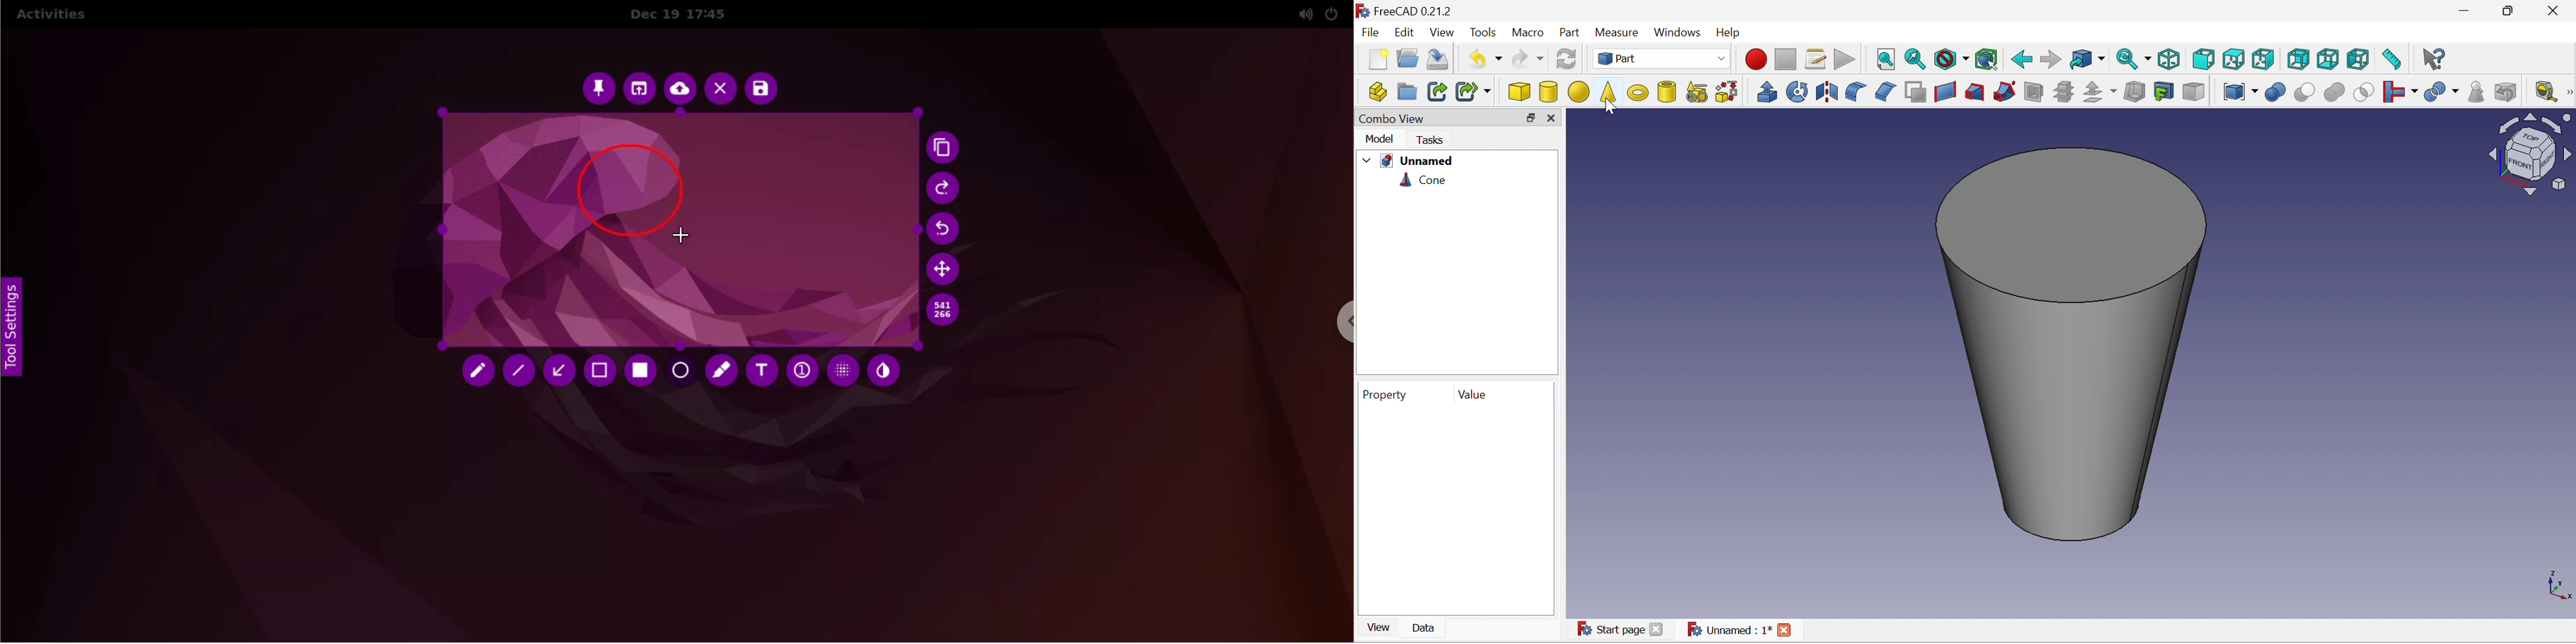 Image resolution: width=2576 pixels, height=644 pixels. Describe the element at coordinates (2505, 92) in the screenshot. I see `Defeaturing` at that location.